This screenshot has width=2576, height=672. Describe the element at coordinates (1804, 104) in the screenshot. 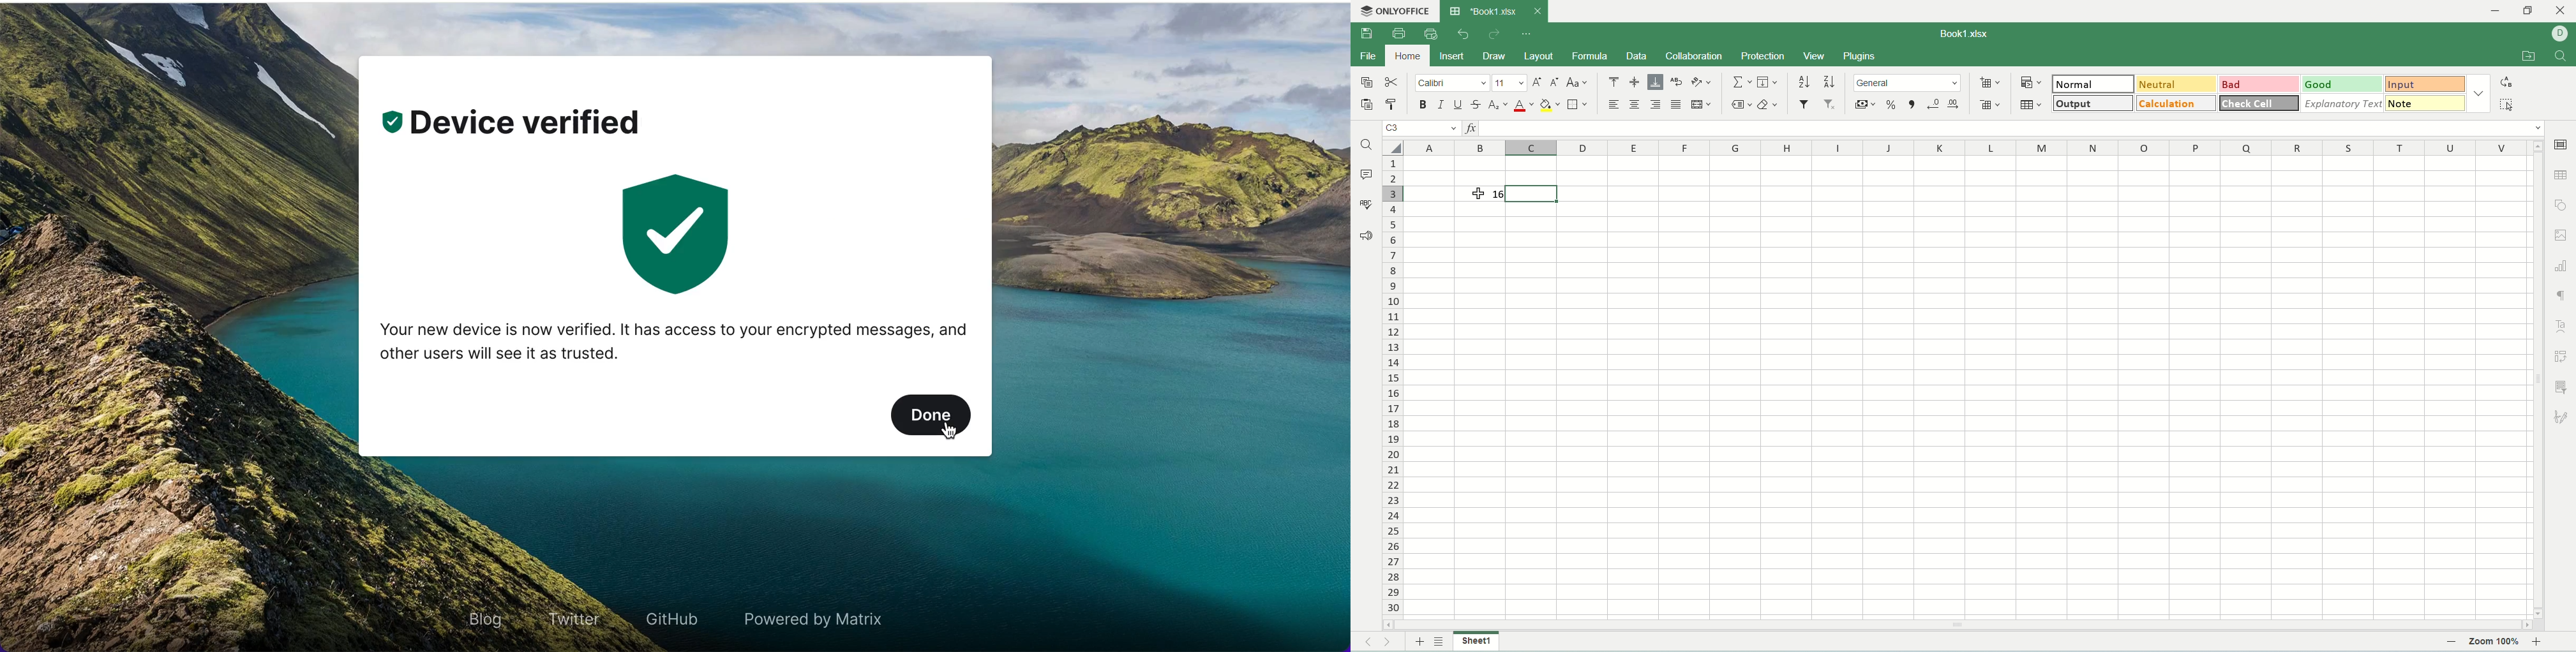

I see `filter` at that location.